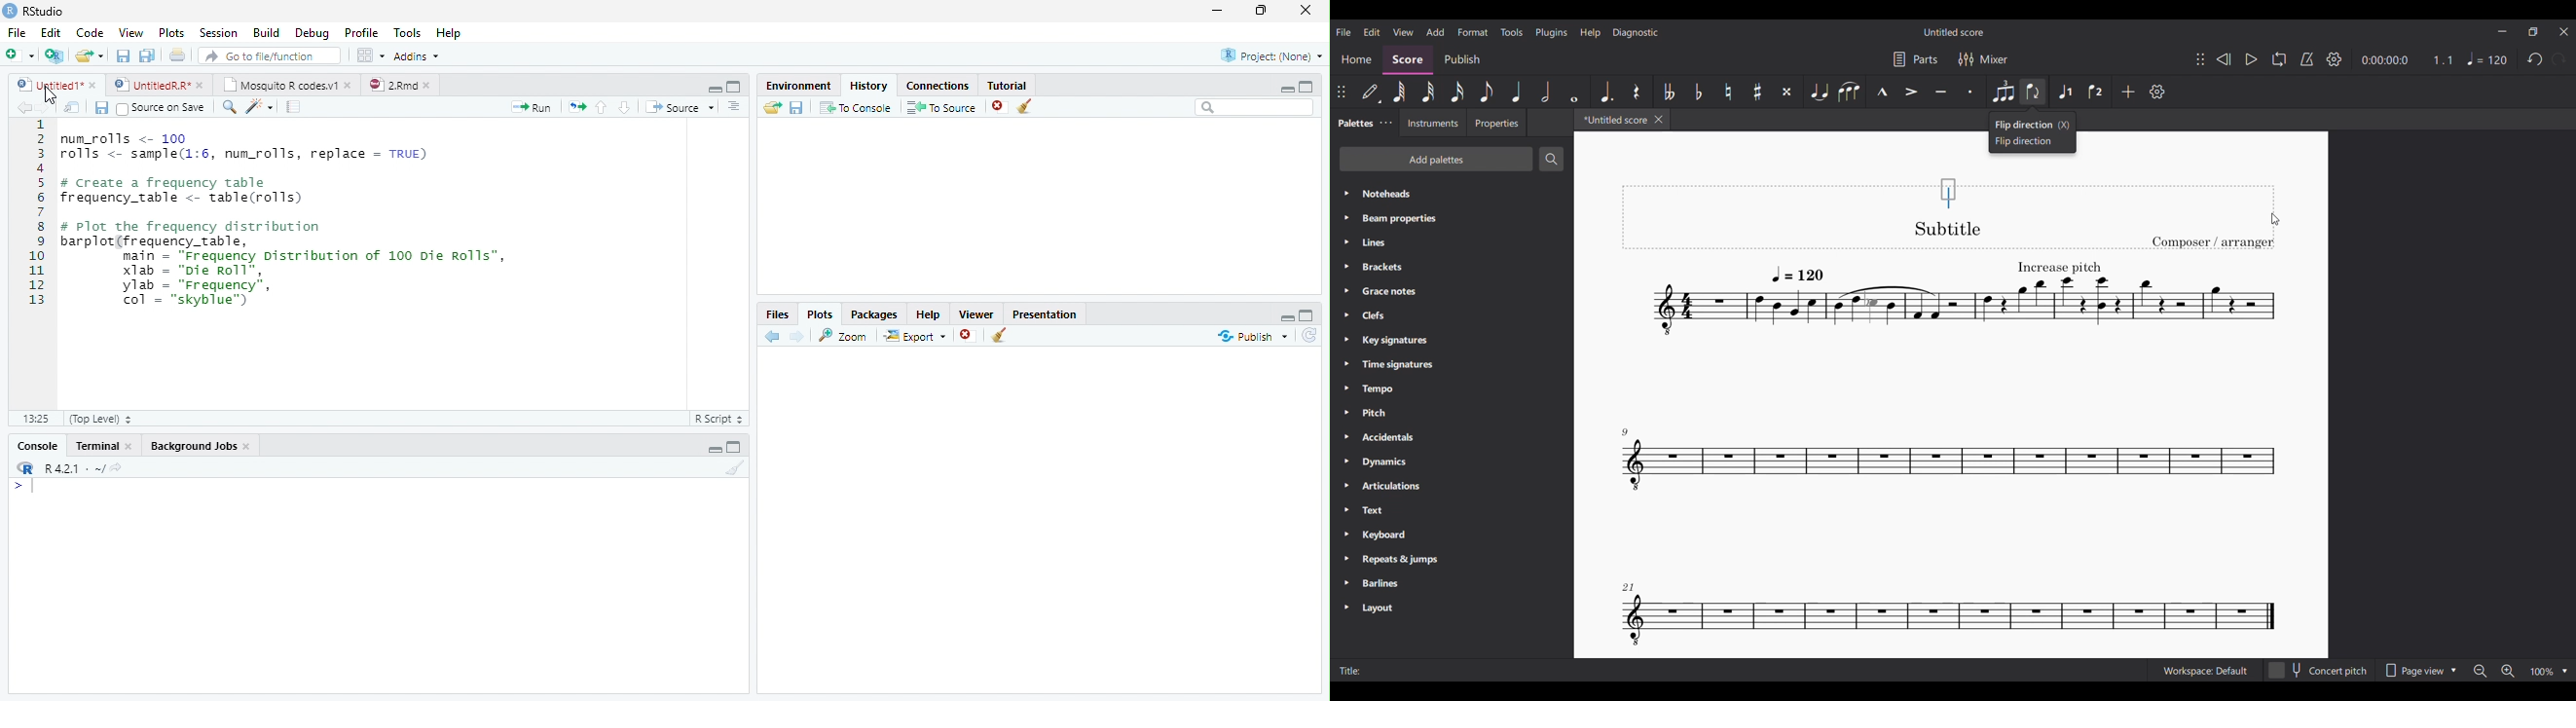  What do you see at coordinates (369, 55) in the screenshot?
I see `Workspace panes` at bounding box center [369, 55].